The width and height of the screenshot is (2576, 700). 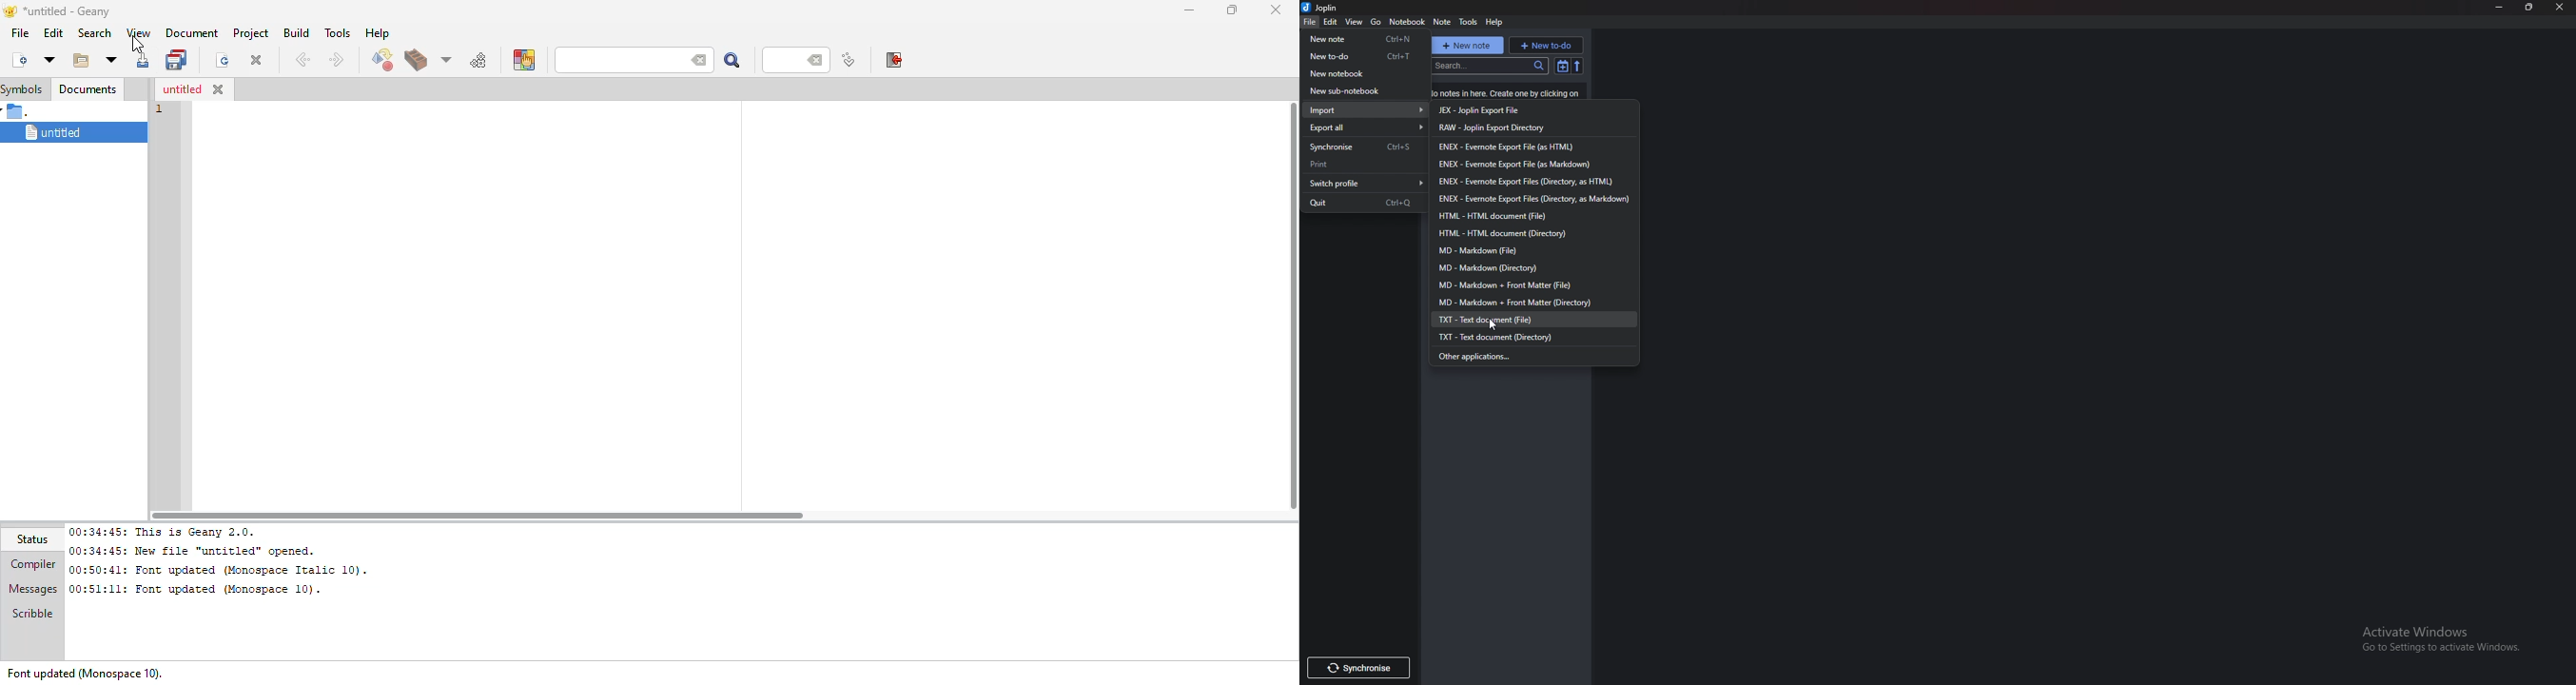 What do you see at coordinates (1331, 22) in the screenshot?
I see `Edit` at bounding box center [1331, 22].